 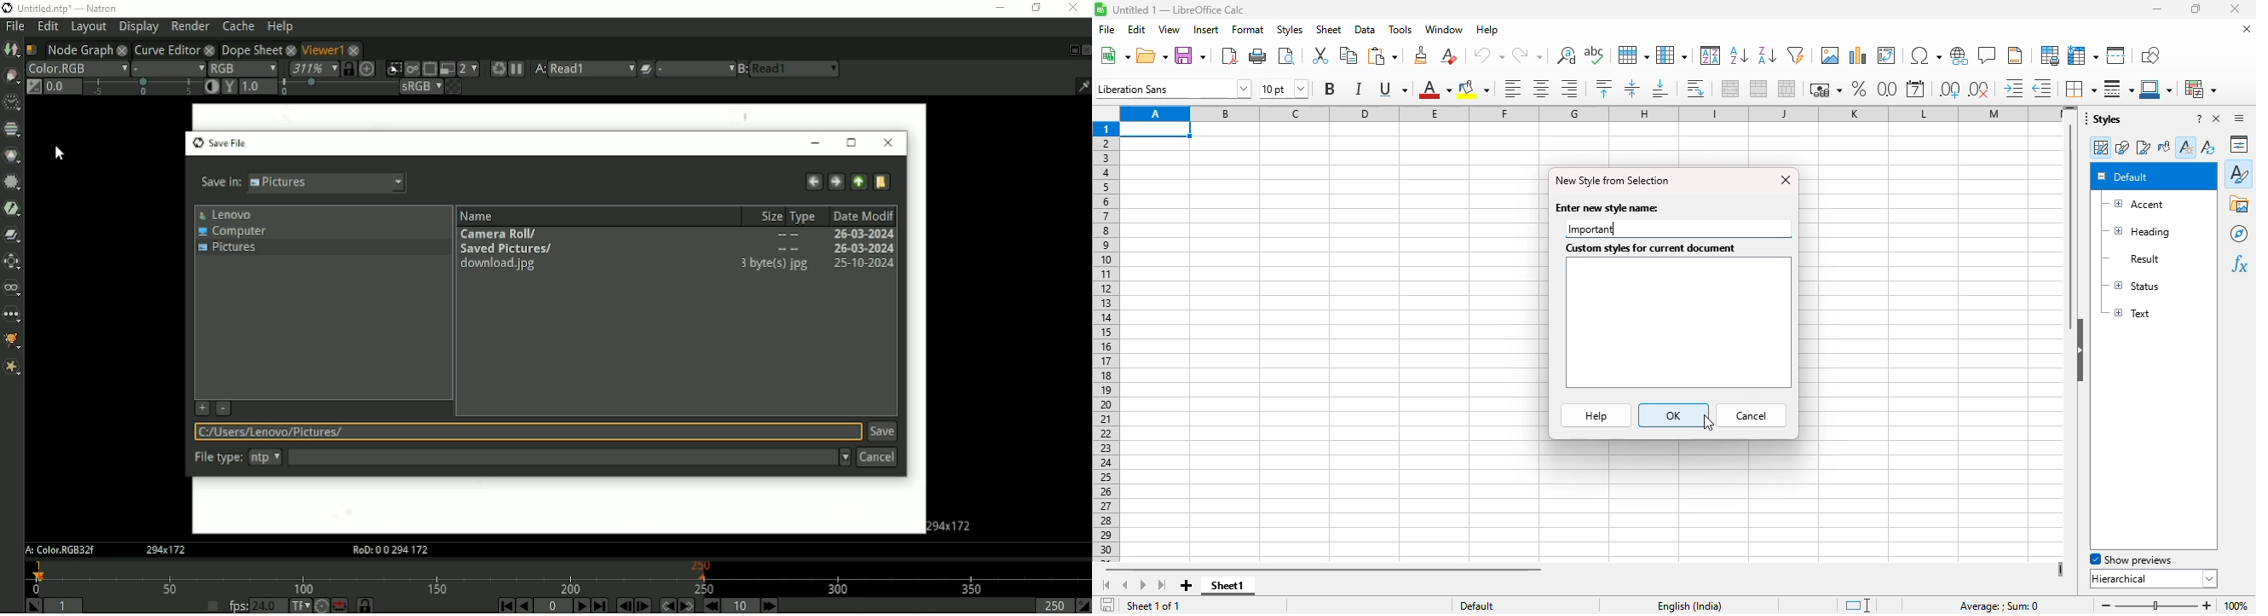 What do you see at coordinates (2155, 578) in the screenshot?
I see `hierarchical` at bounding box center [2155, 578].